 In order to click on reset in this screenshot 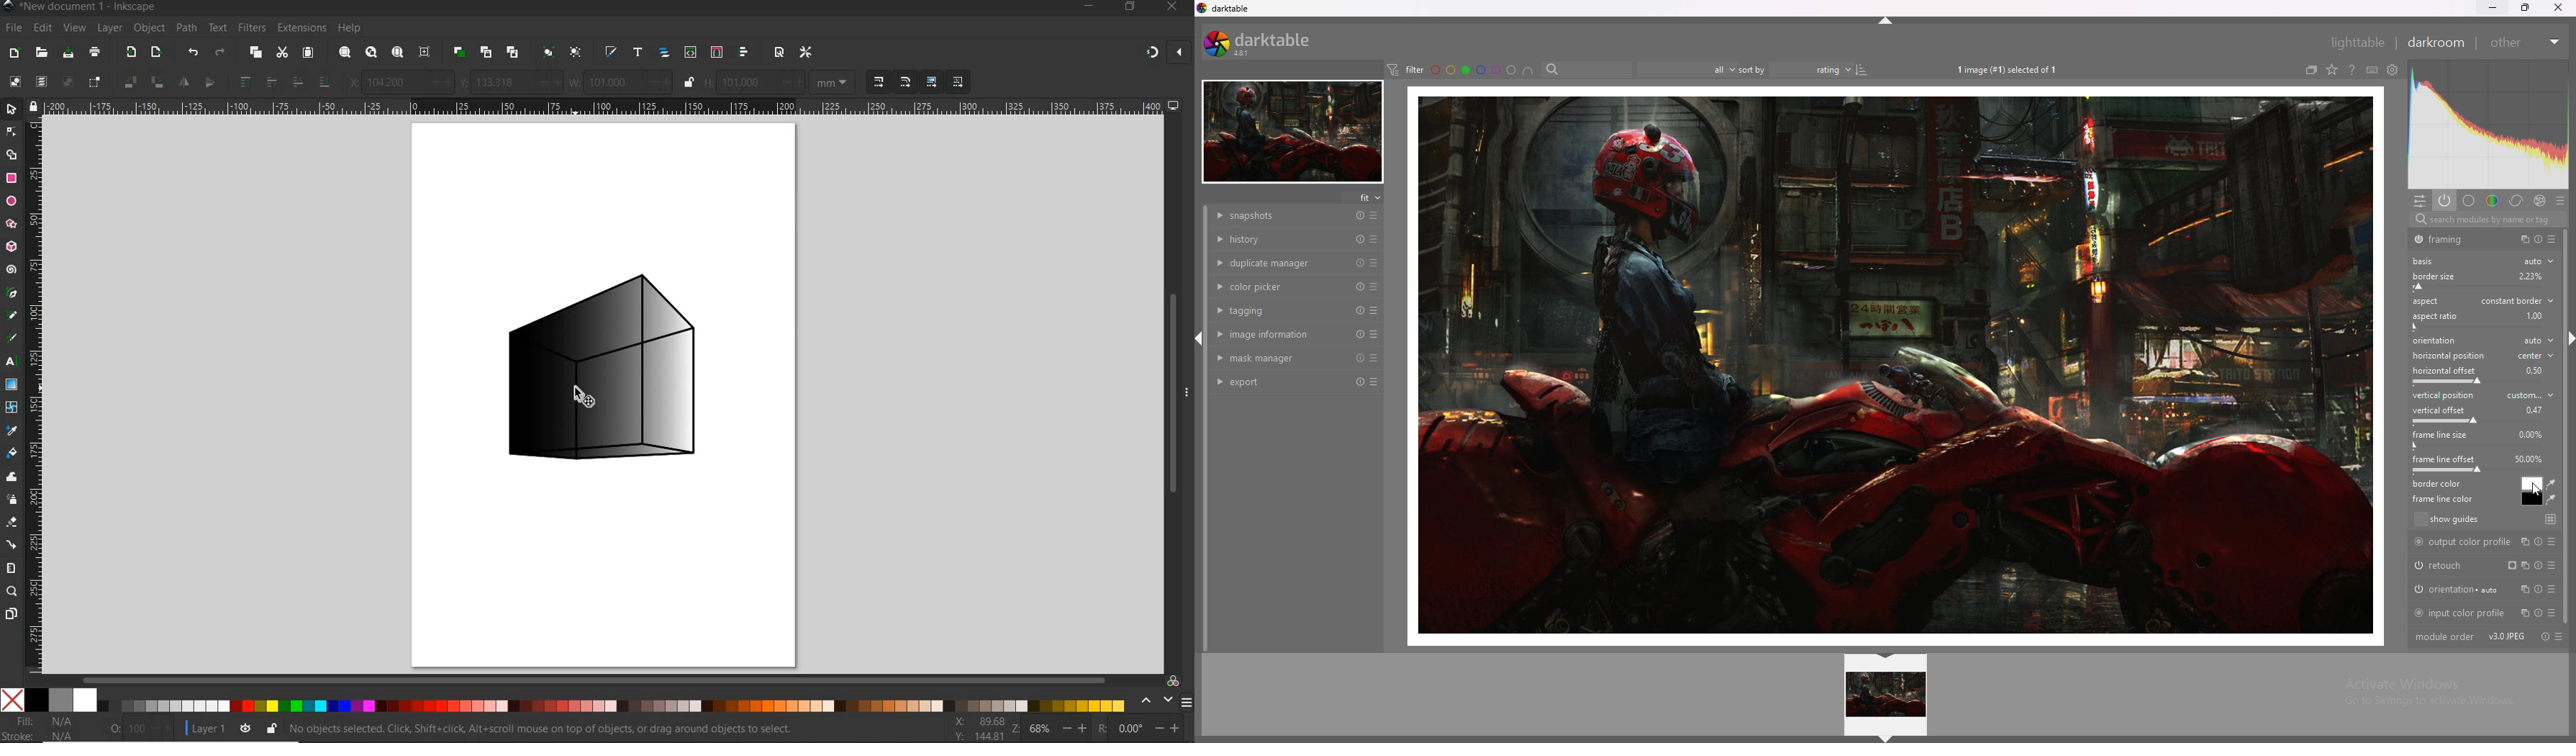, I will do `click(1360, 216)`.